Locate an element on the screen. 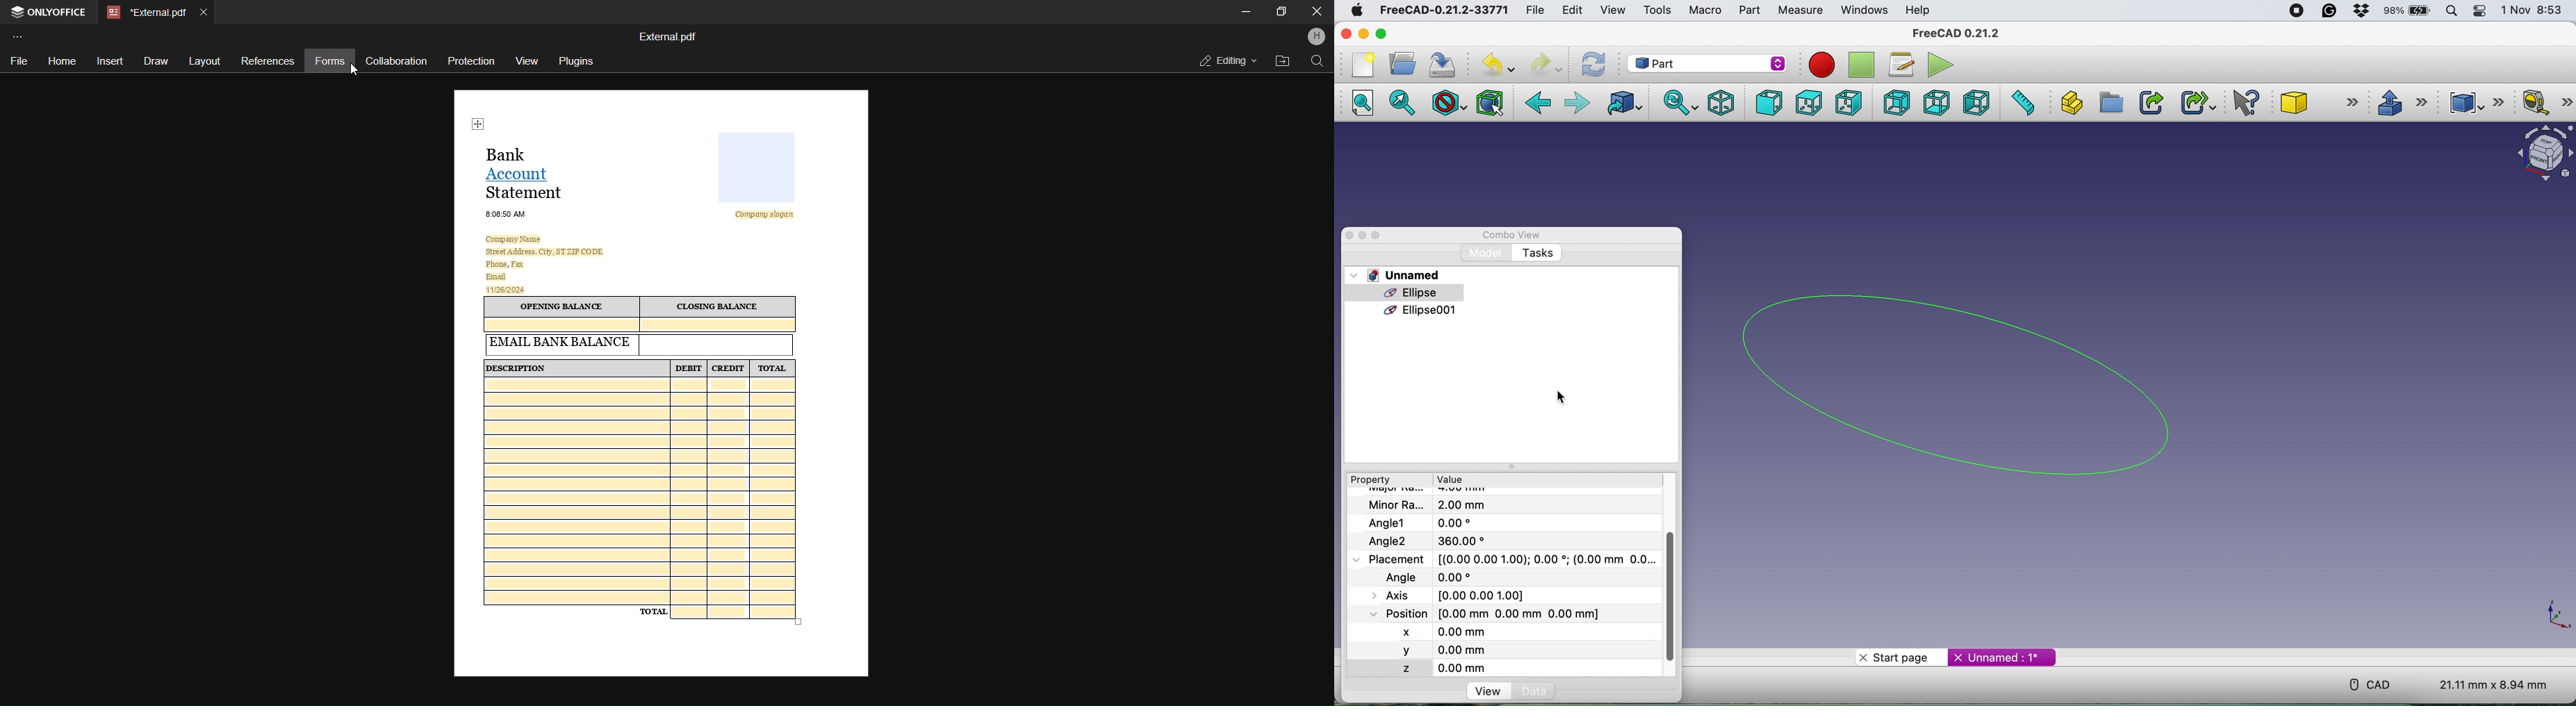 This screenshot has height=728, width=2576. edit is located at coordinates (1572, 12).